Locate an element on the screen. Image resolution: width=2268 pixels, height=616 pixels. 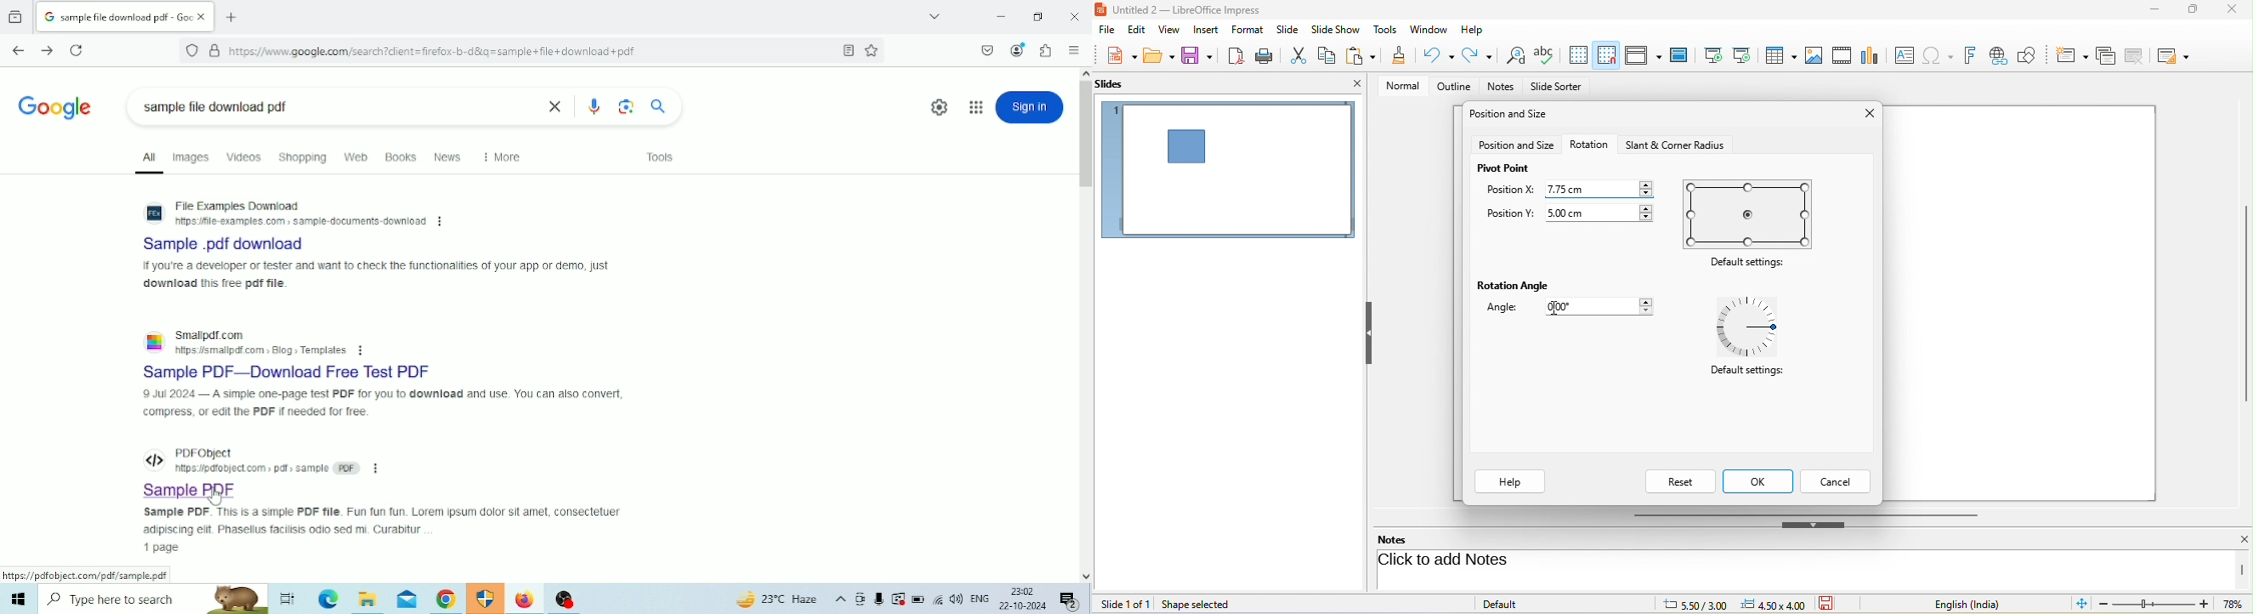
notes is located at coordinates (1403, 539).